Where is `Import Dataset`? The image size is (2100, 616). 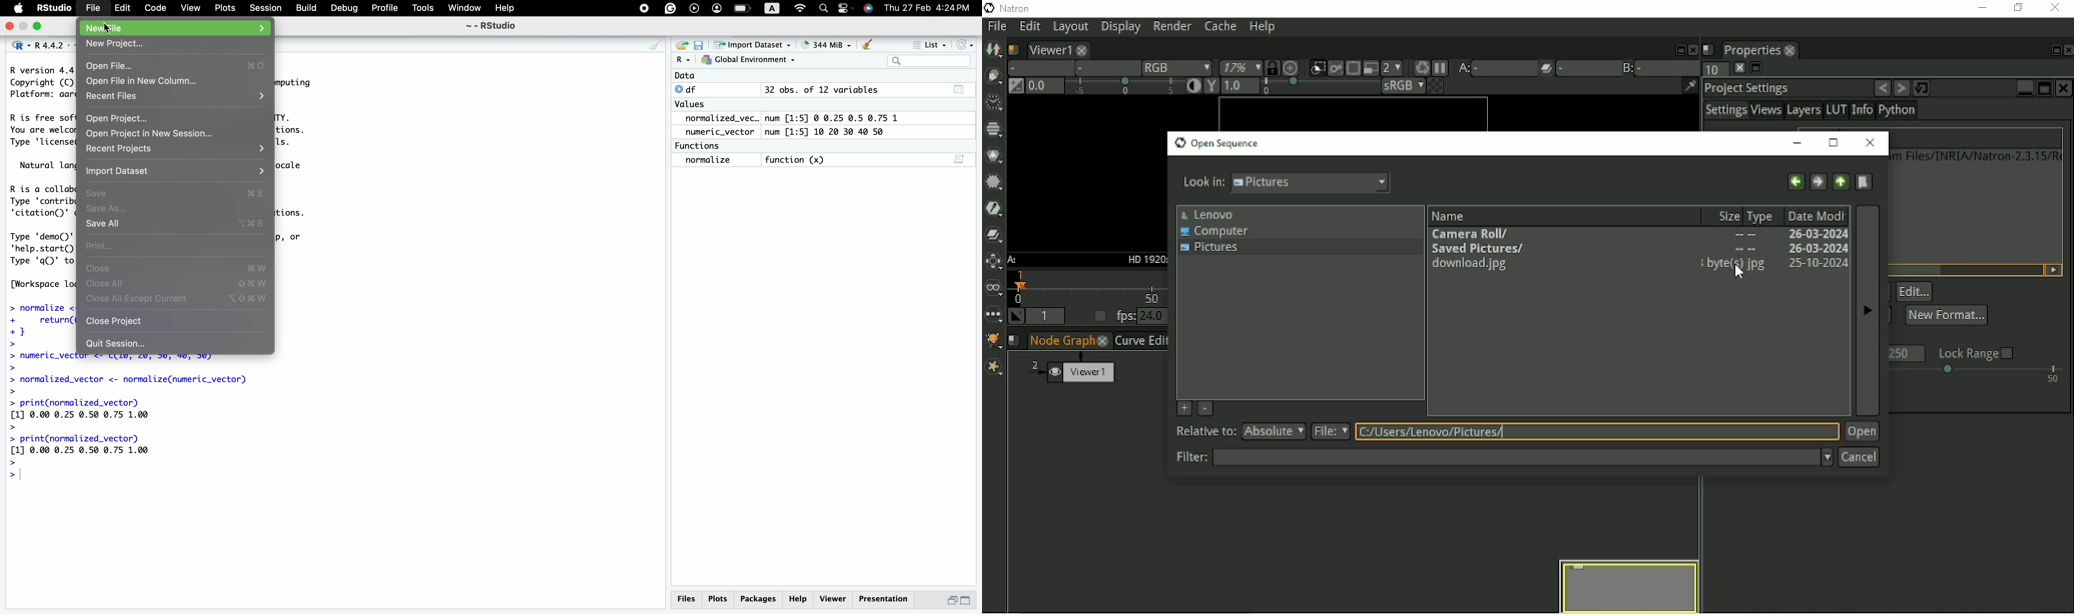 Import Dataset is located at coordinates (116, 171).